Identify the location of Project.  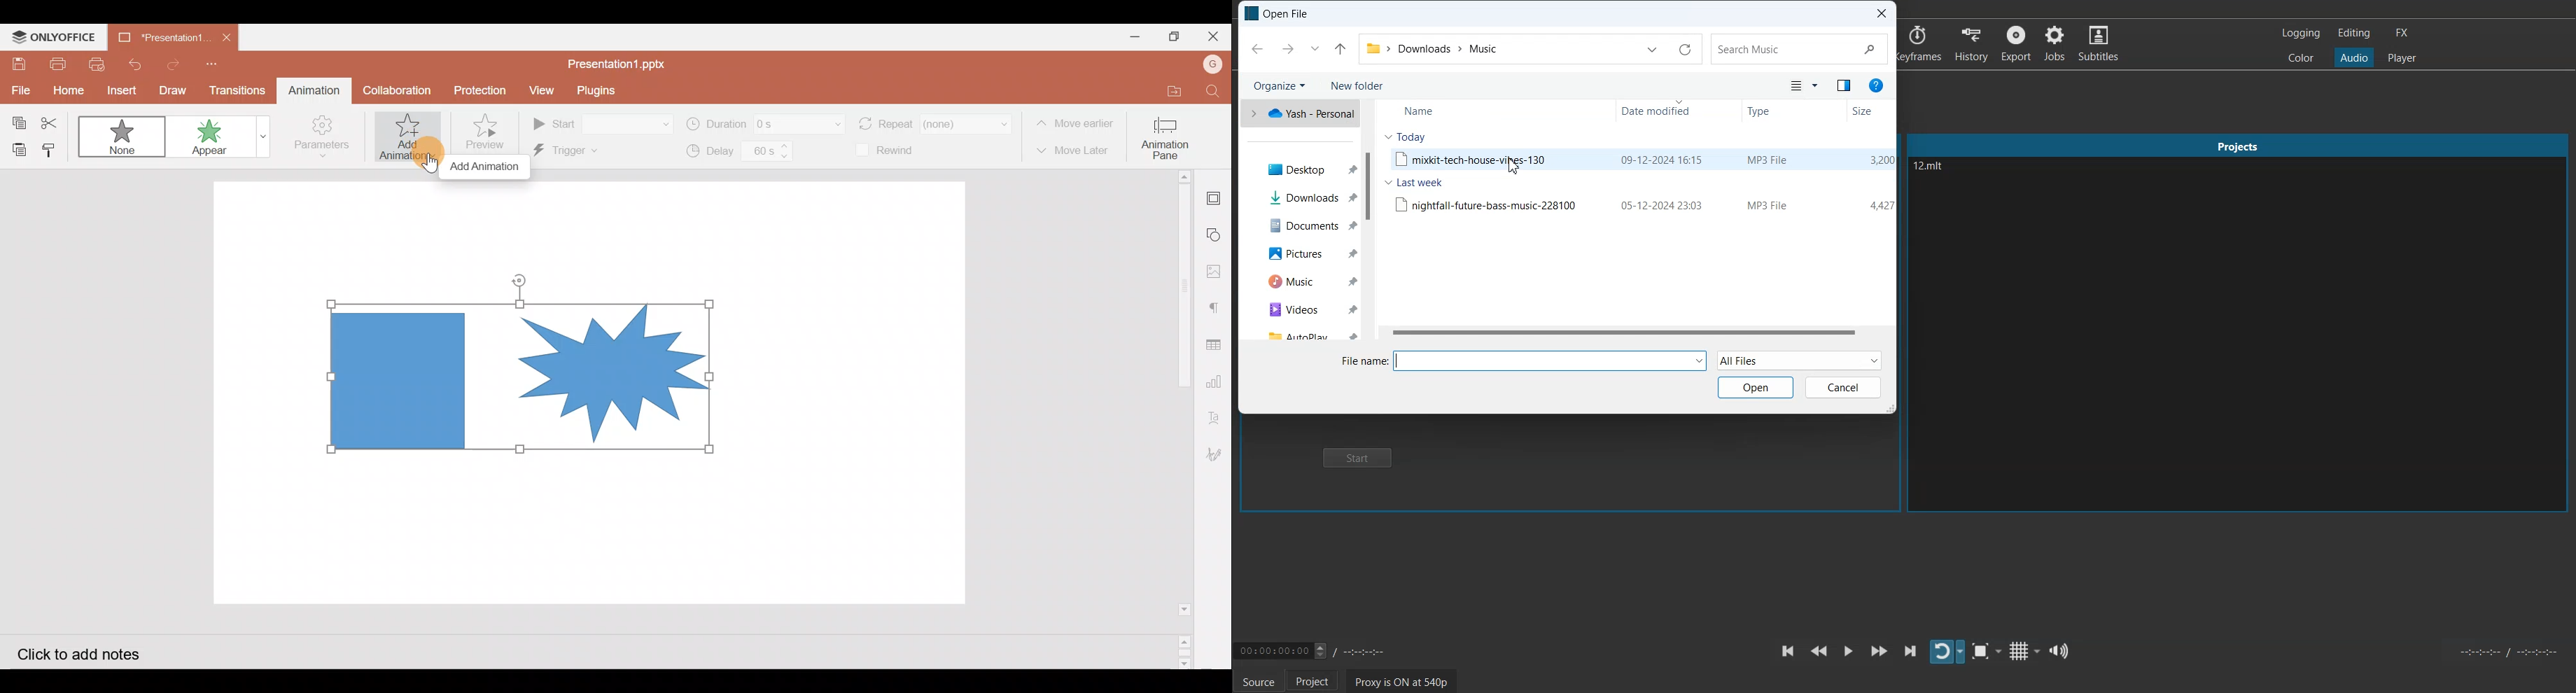
(1317, 681).